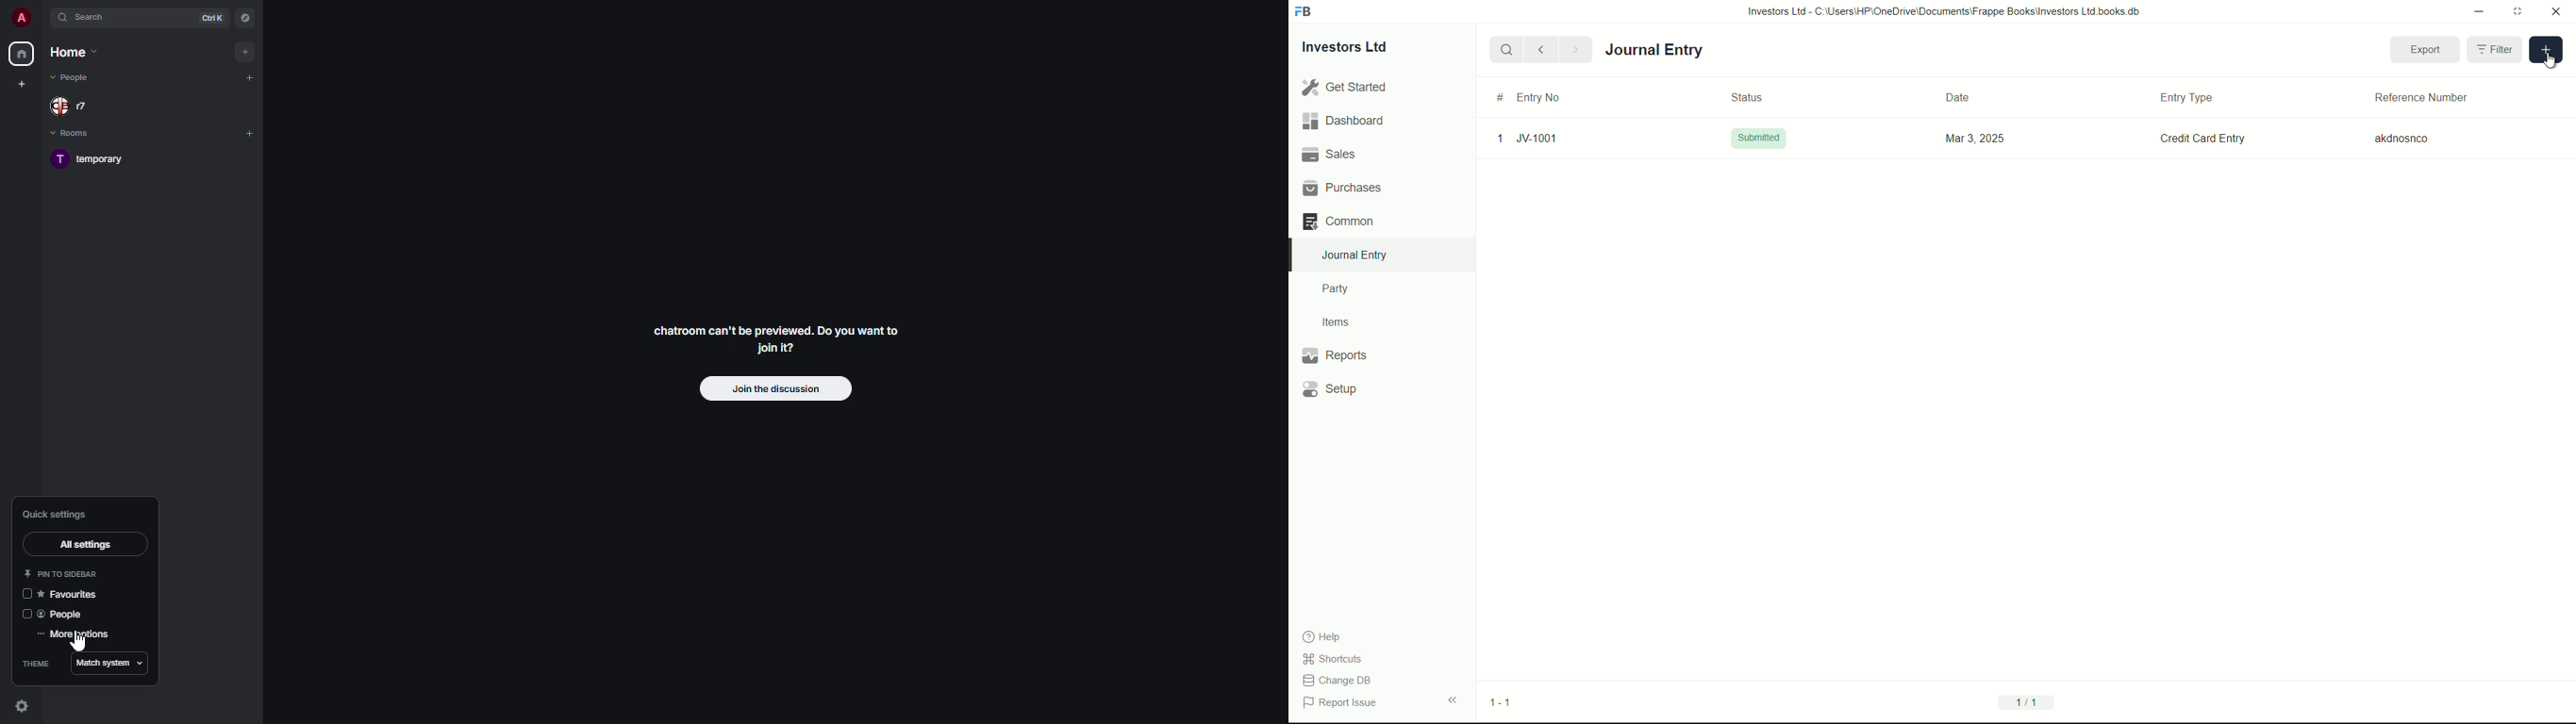  Describe the element at coordinates (74, 51) in the screenshot. I see `home` at that location.